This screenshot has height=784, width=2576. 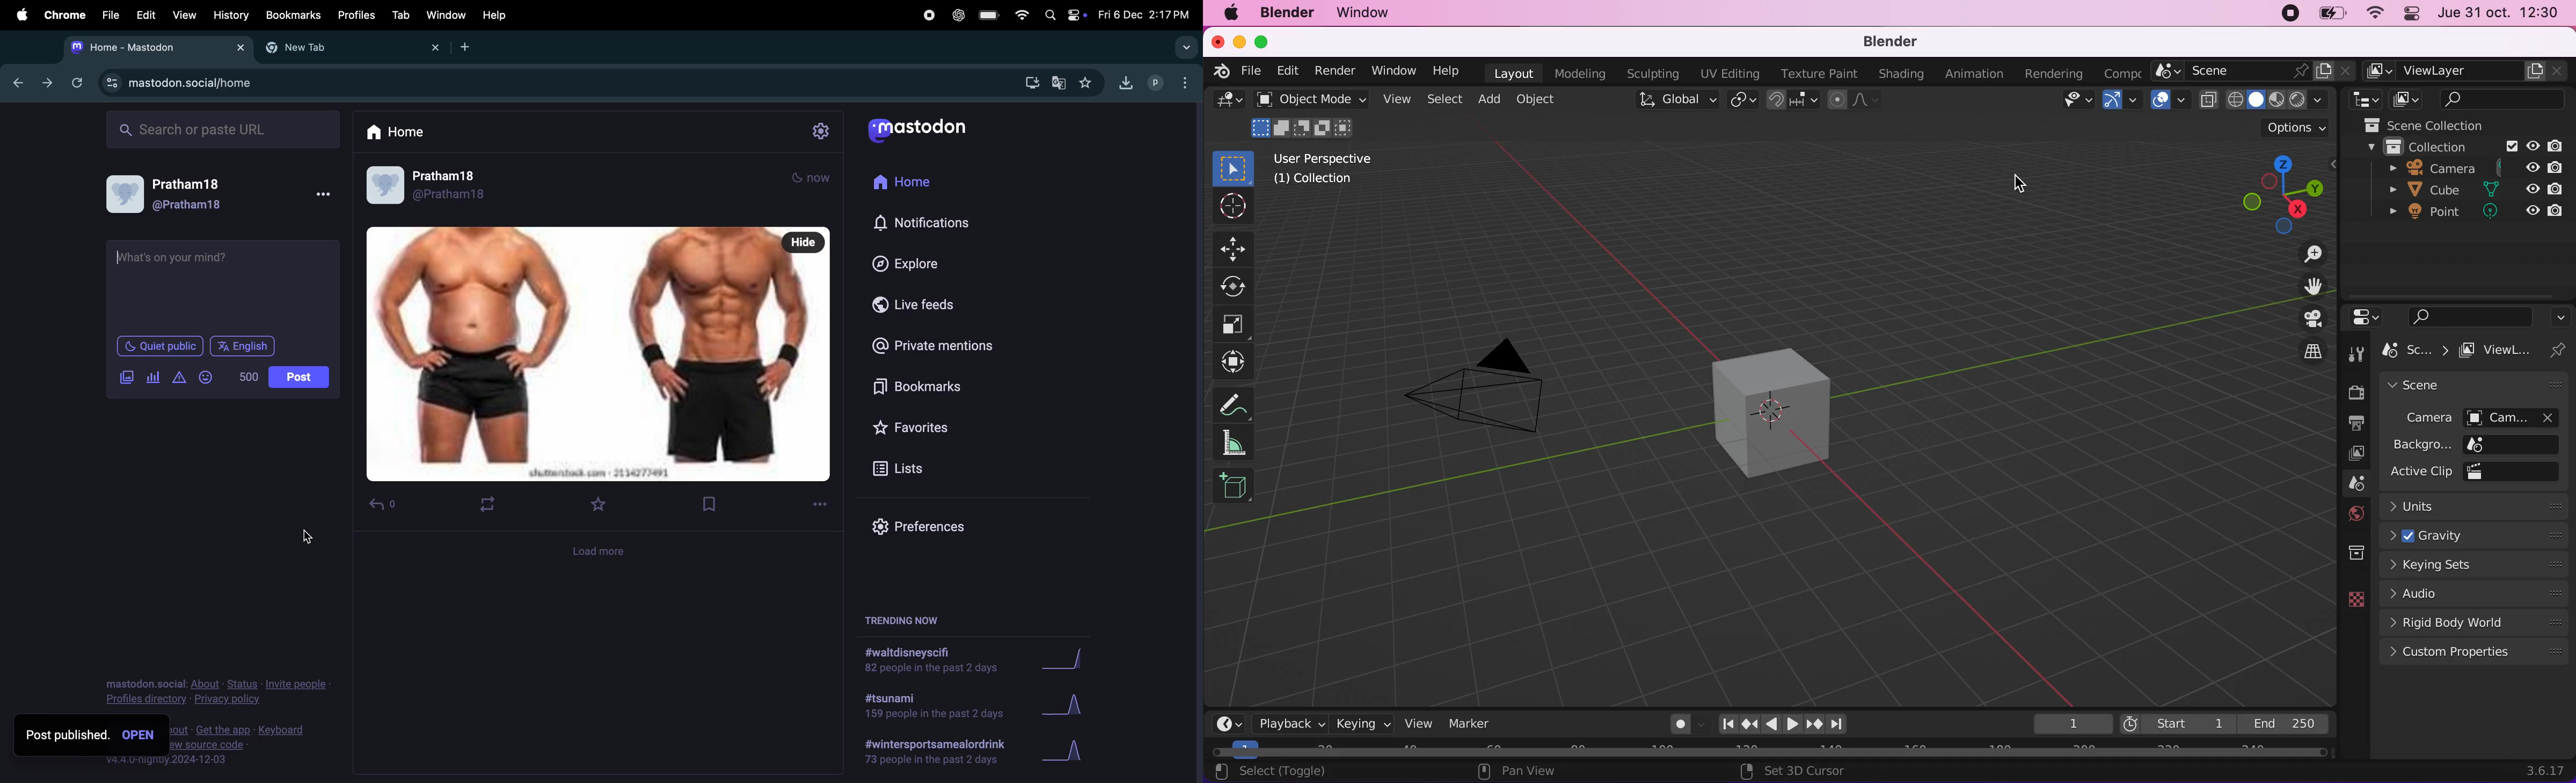 What do you see at coordinates (2555, 189) in the screenshot?
I see `disable in renders` at bounding box center [2555, 189].